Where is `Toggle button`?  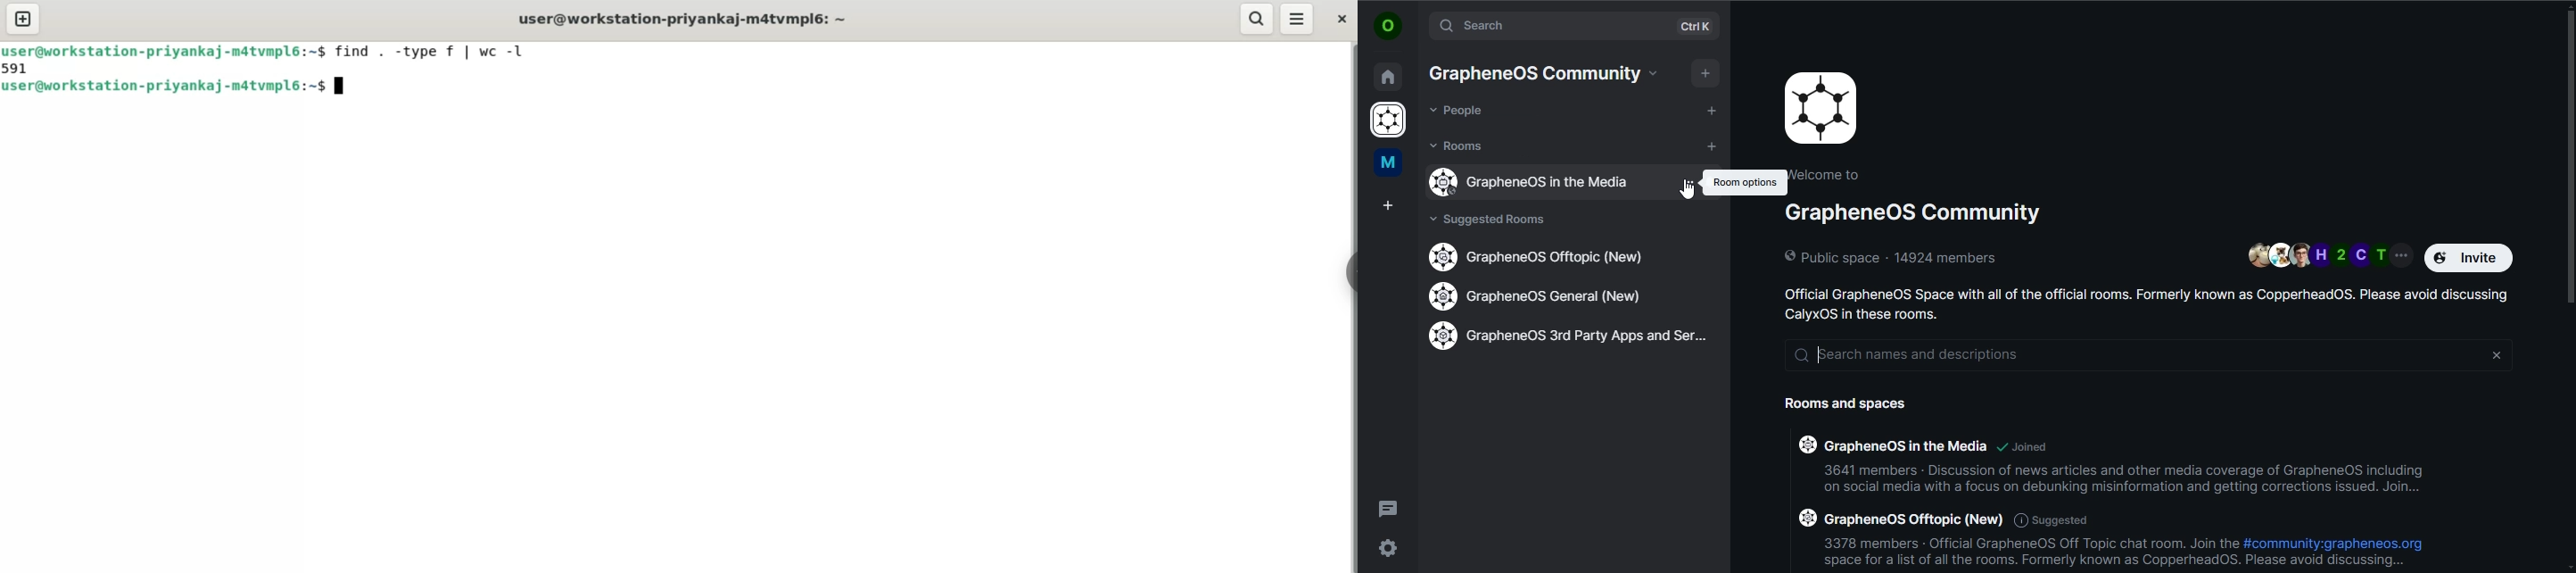
Toggle button is located at coordinates (1344, 279).